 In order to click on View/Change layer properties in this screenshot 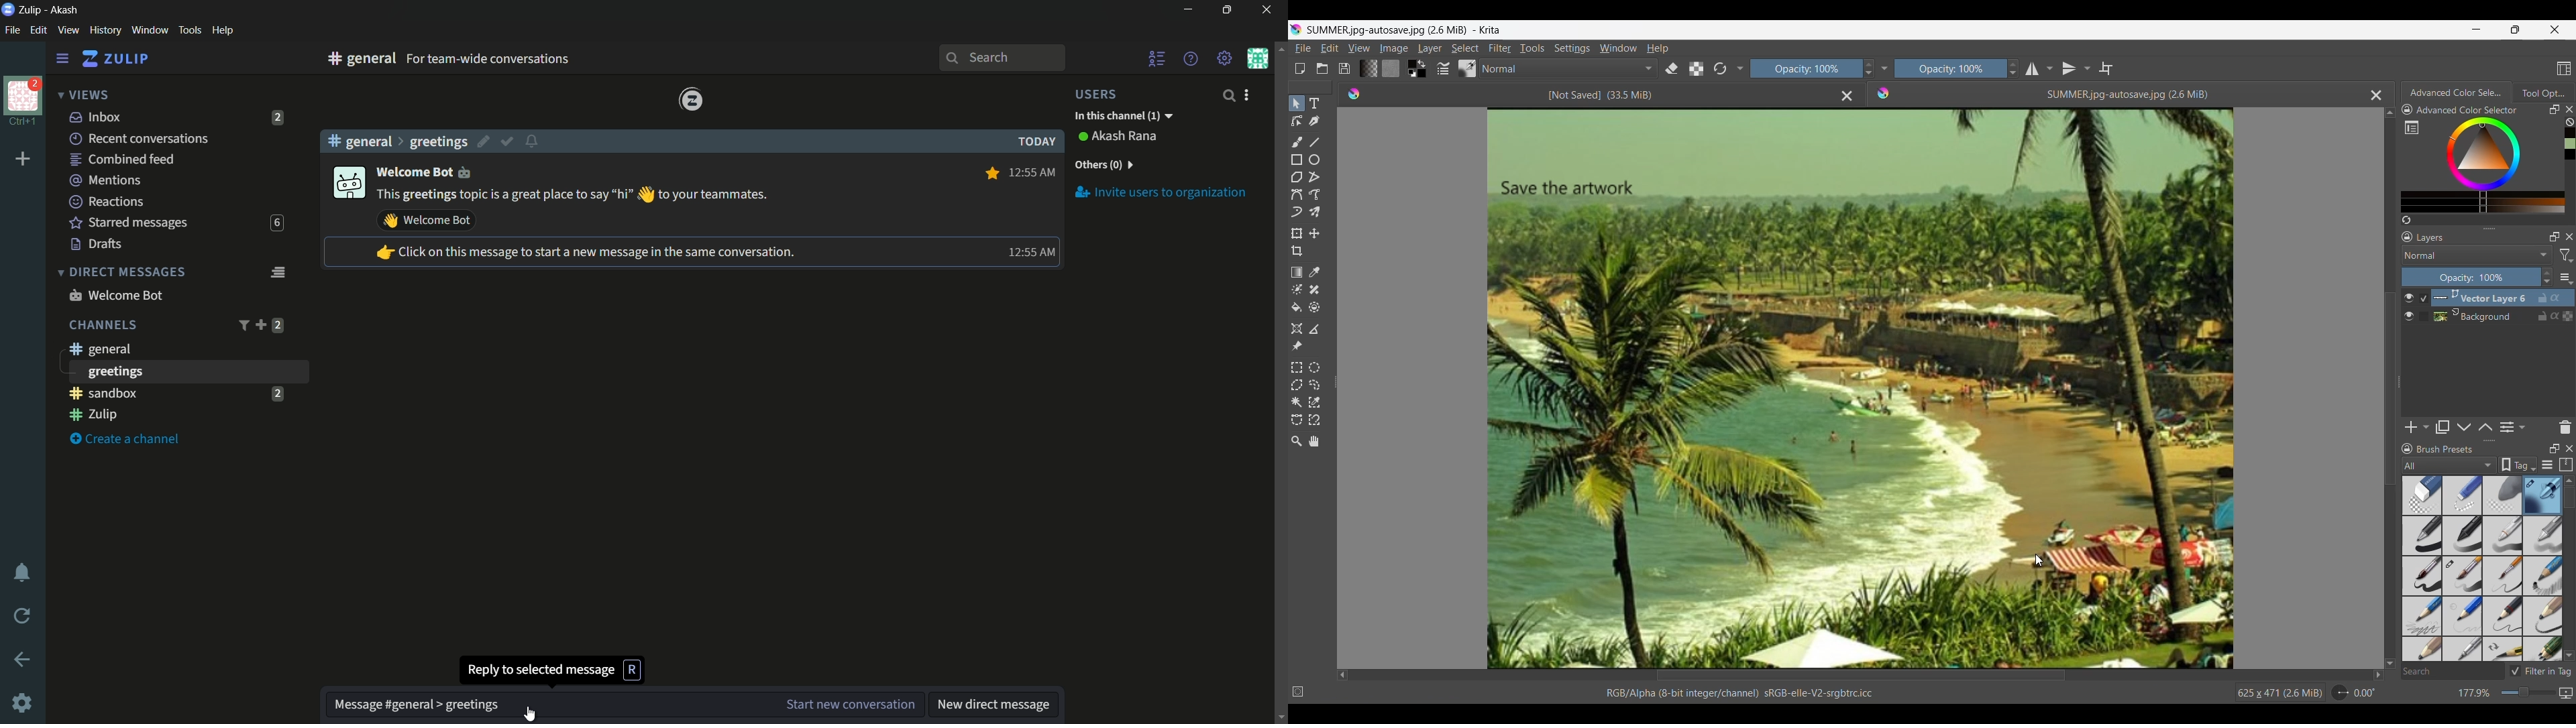, I will do `click(2512, 427)`.